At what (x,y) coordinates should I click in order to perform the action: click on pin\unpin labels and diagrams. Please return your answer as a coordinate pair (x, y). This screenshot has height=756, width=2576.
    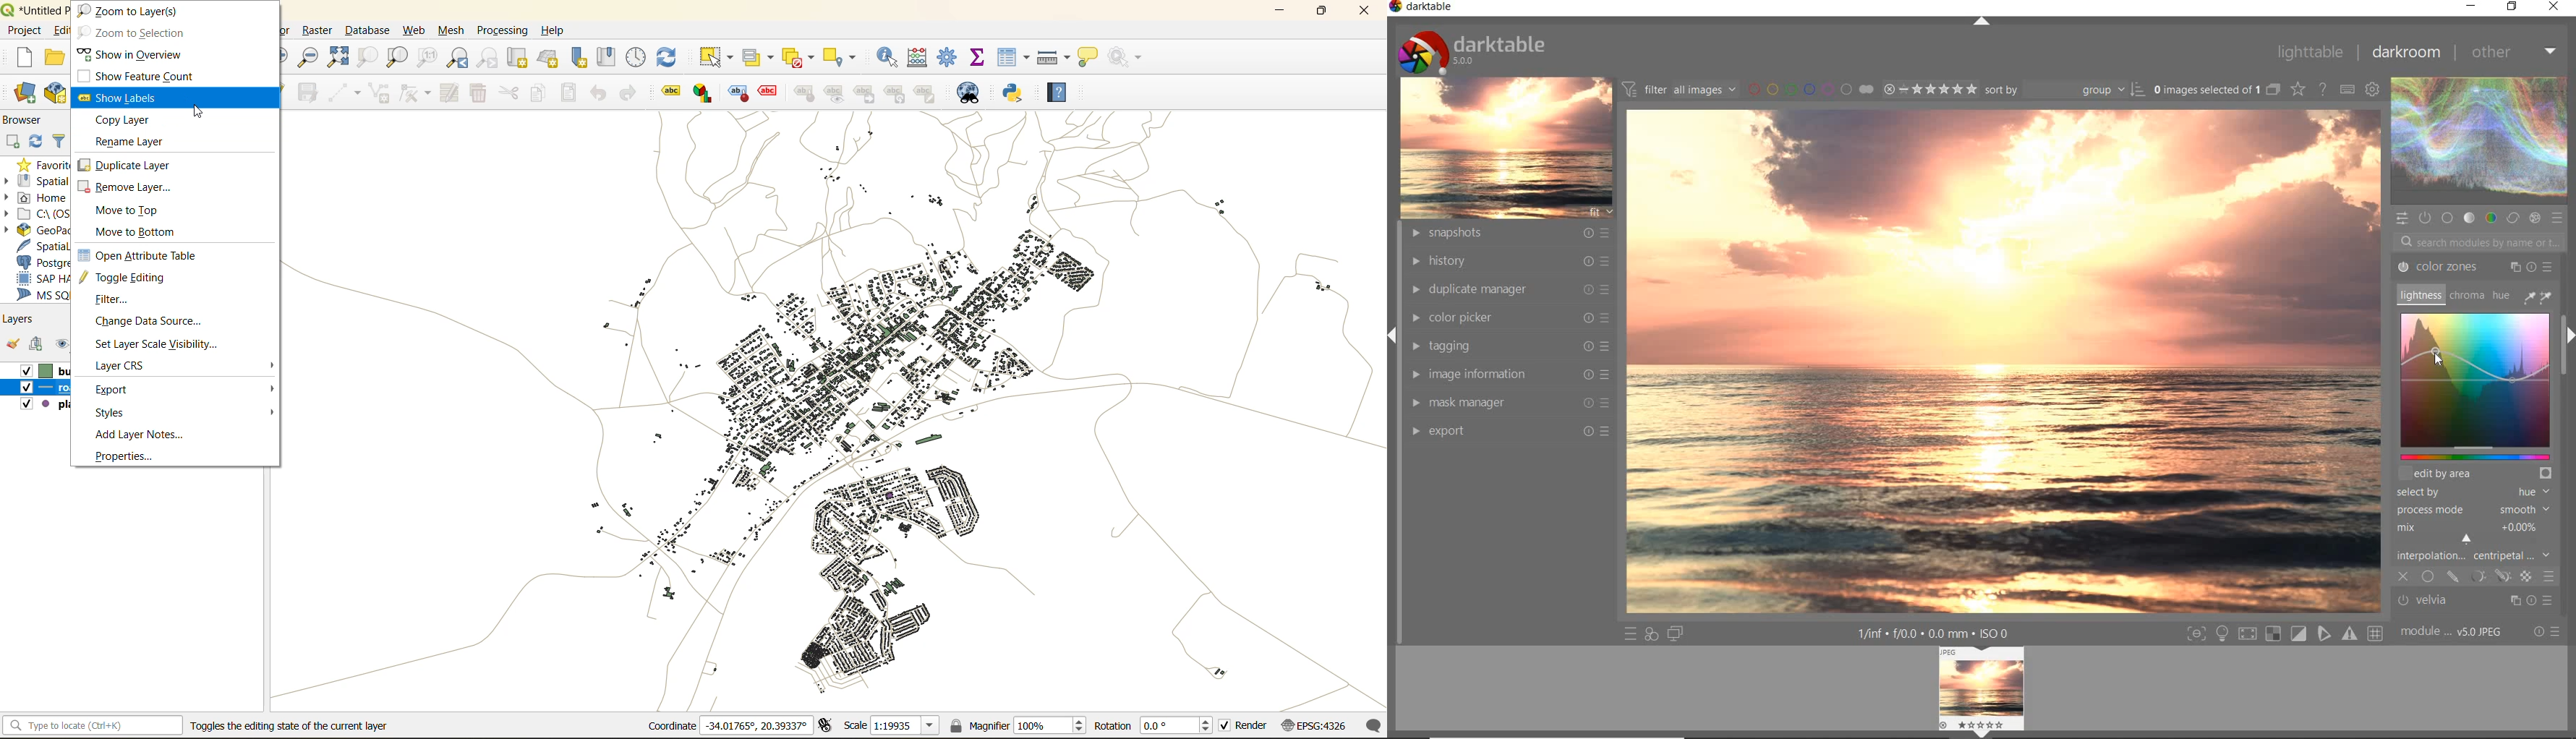
    Looking at the image, I should click on (803, 93).